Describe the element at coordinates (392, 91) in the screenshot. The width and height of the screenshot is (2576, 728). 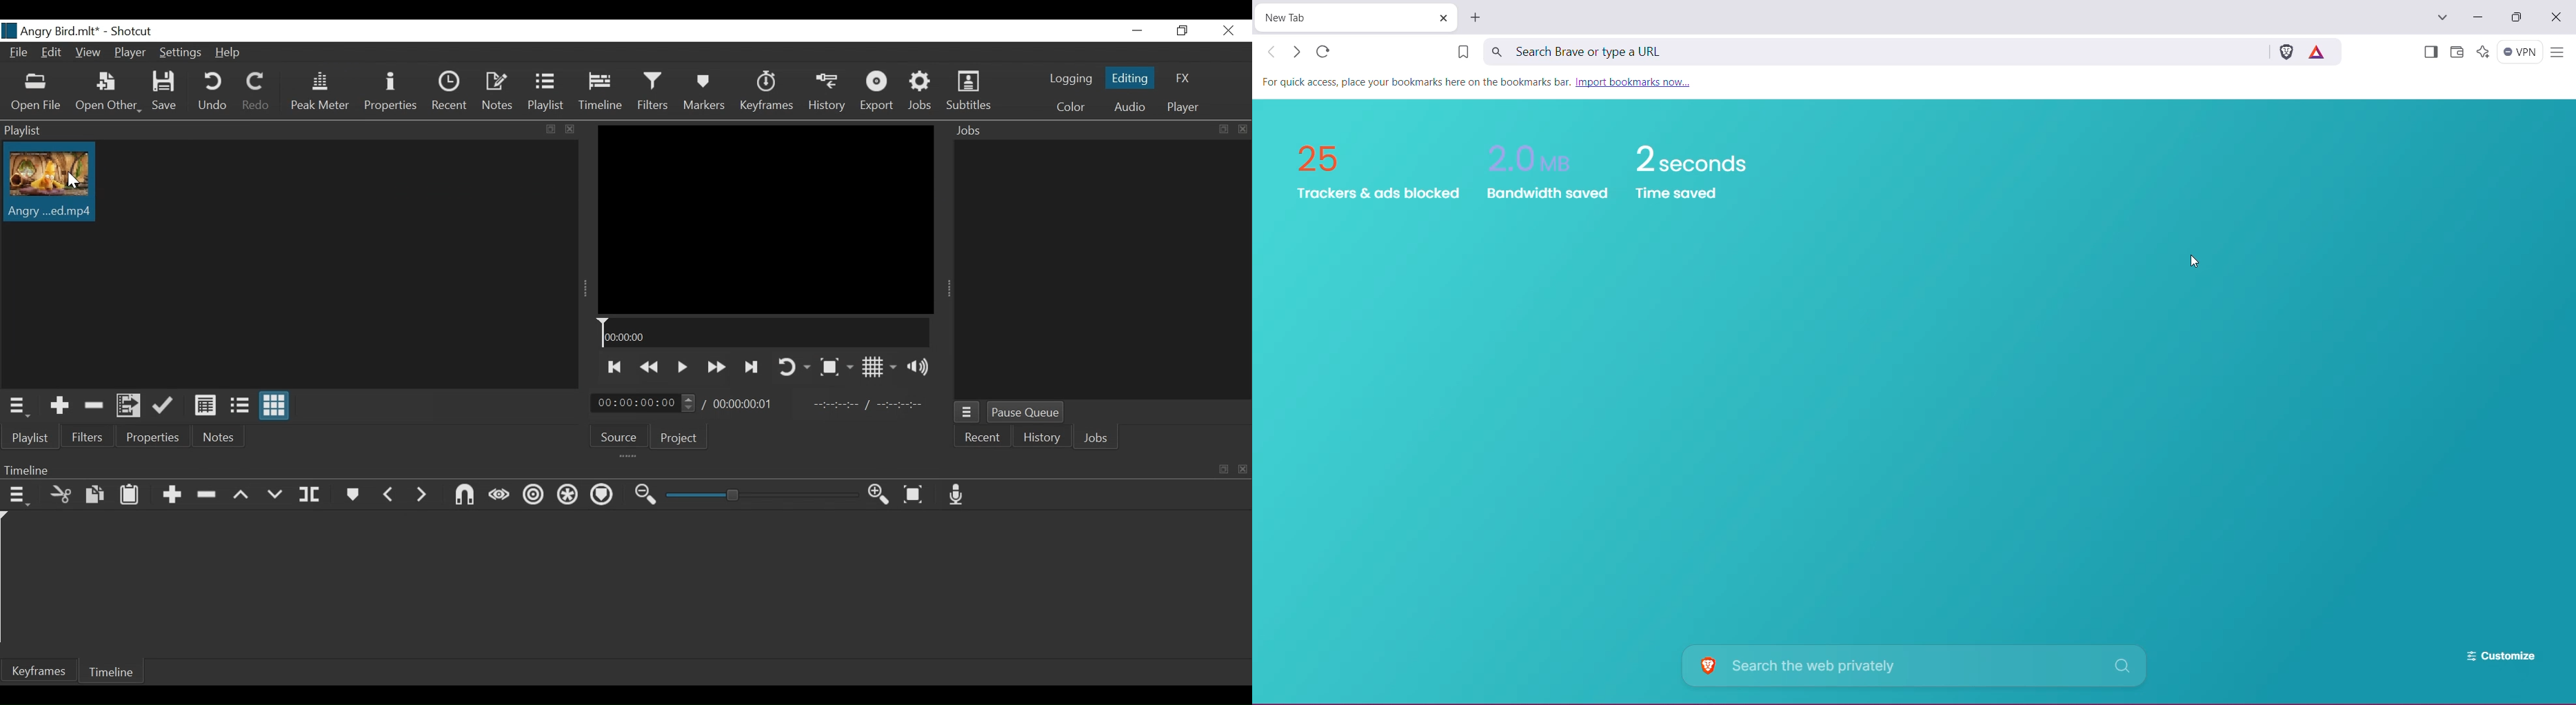
I see `Properties` at that location.